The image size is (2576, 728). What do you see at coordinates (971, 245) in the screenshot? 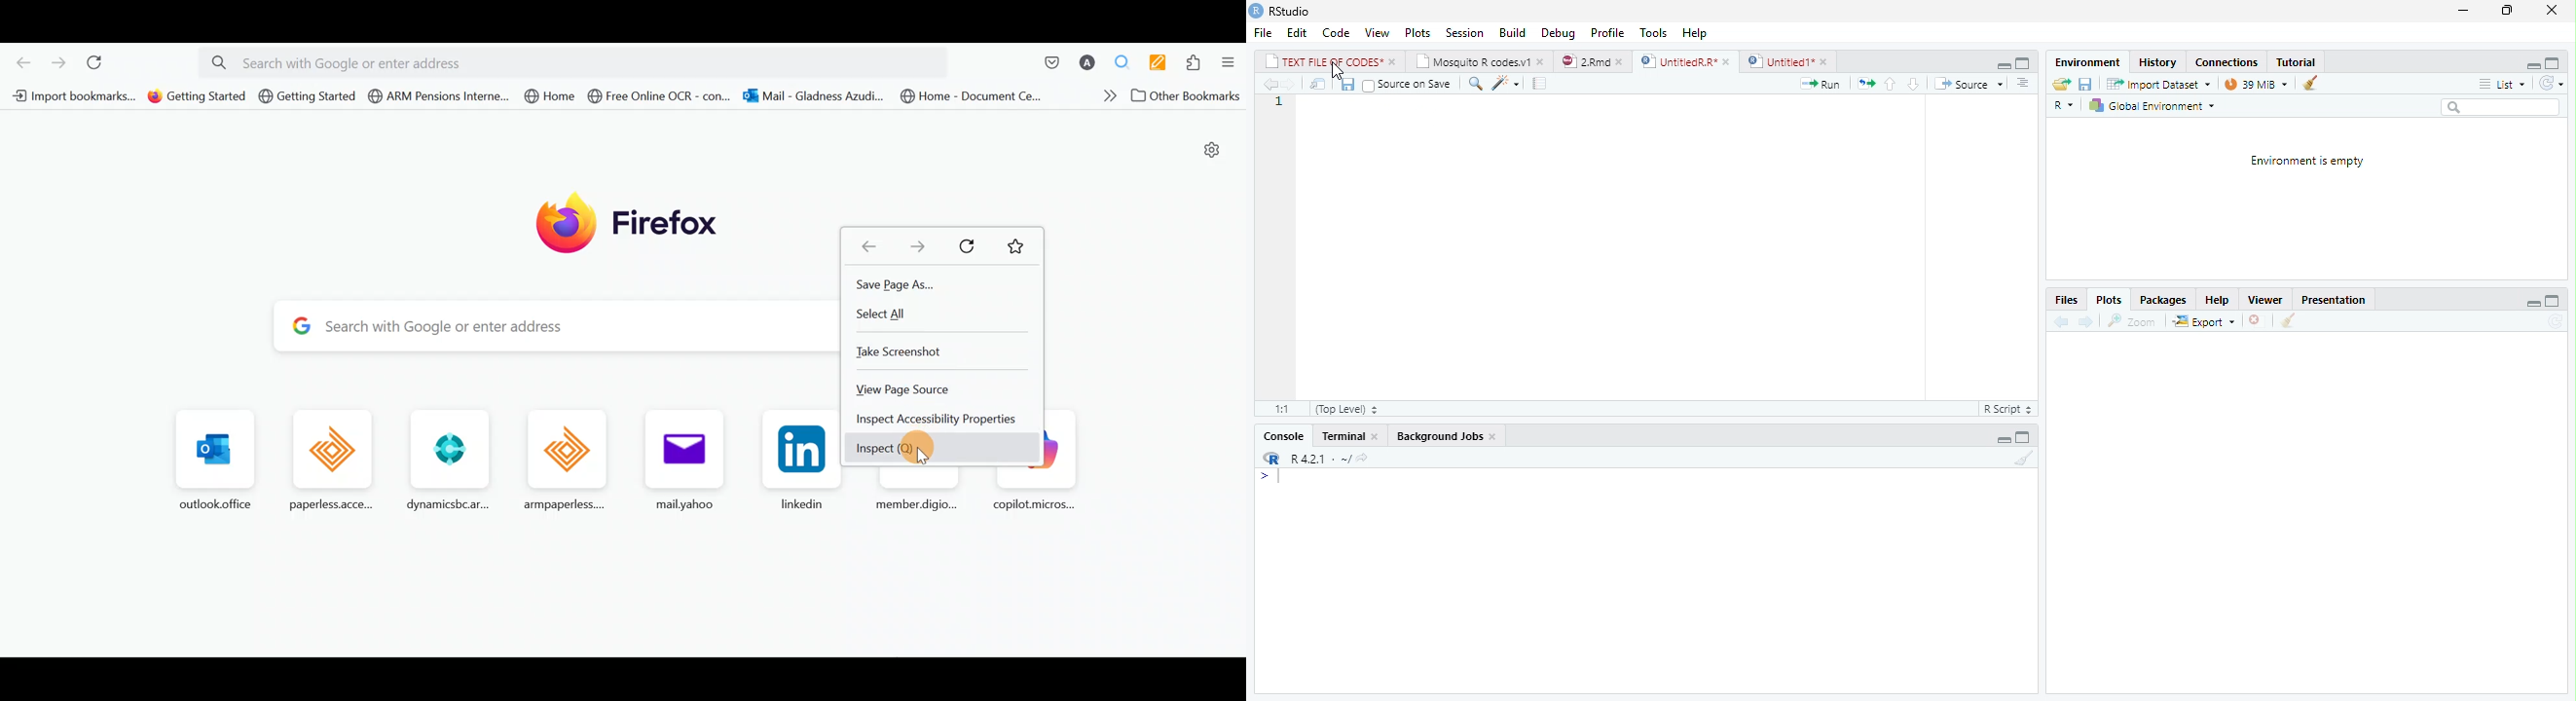
I see `Reload current page` at bounding box center [971, 245].